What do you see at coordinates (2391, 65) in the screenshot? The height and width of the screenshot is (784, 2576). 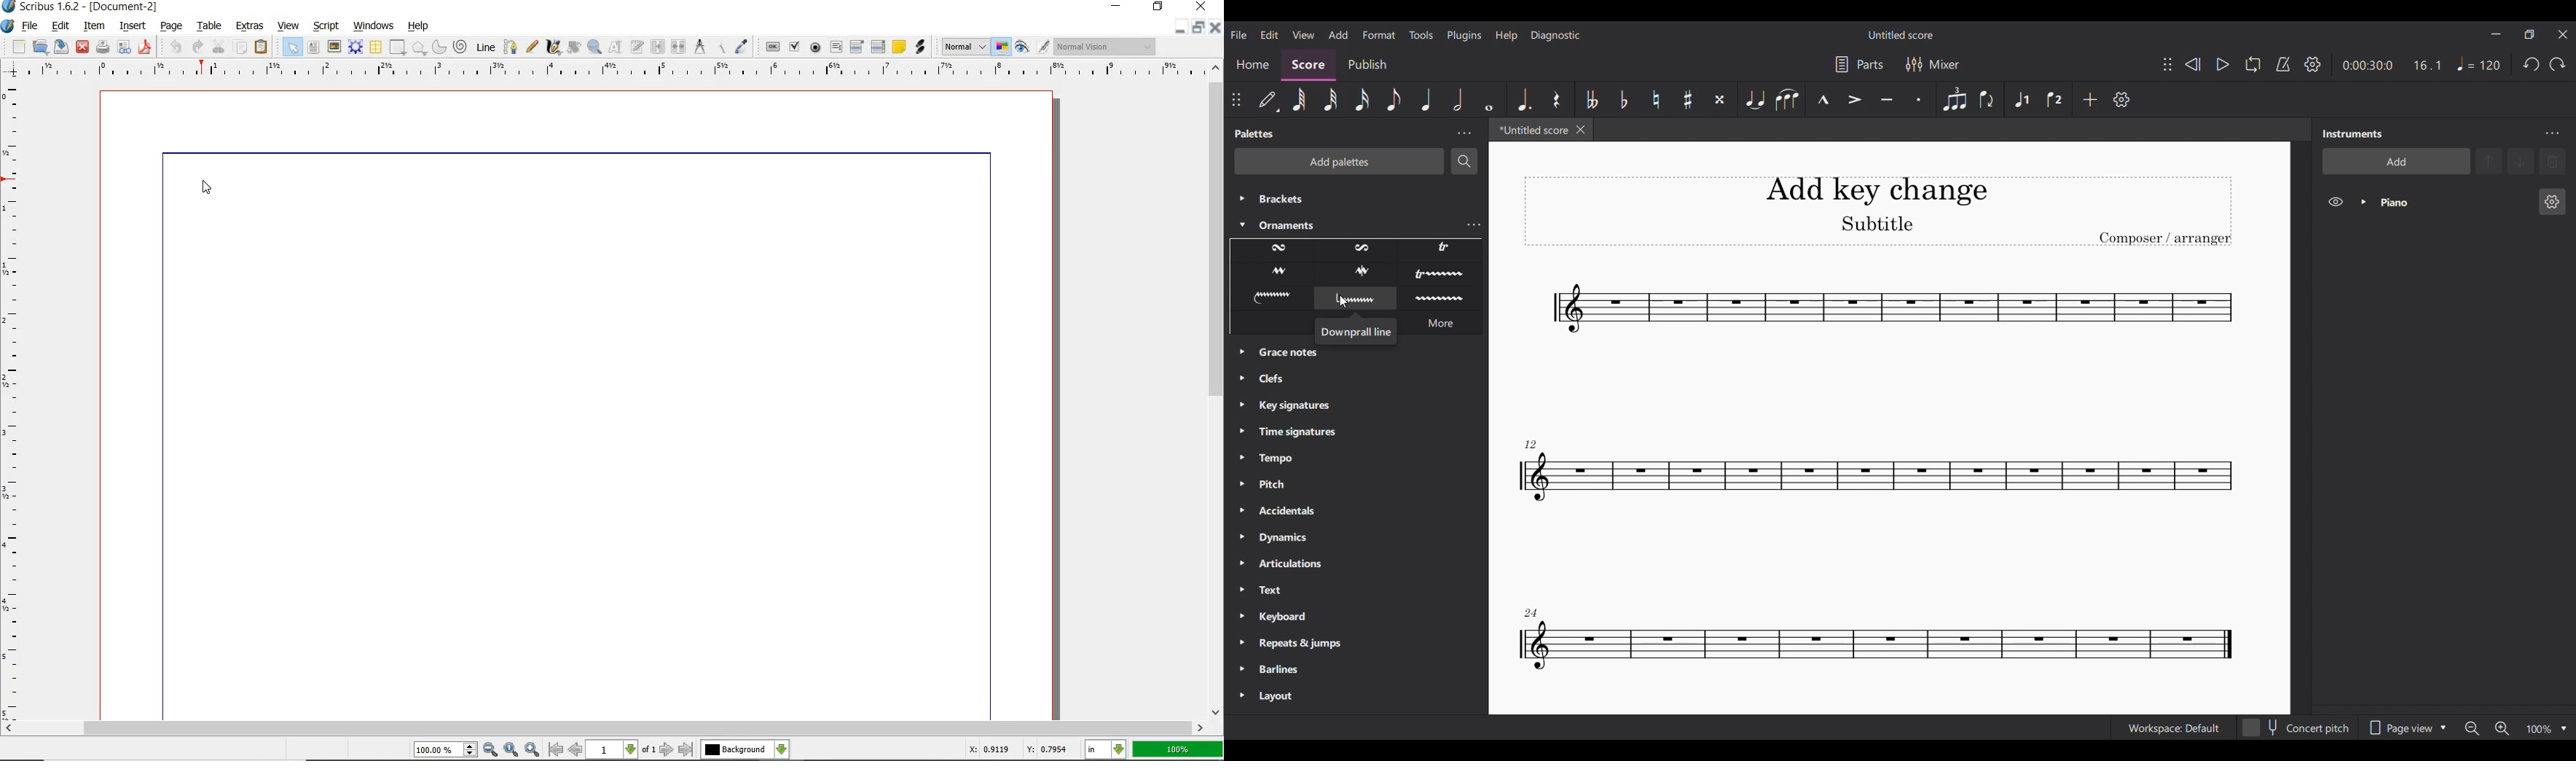 I see `Ratio and duration of score` at bounding box center [2391, 65].